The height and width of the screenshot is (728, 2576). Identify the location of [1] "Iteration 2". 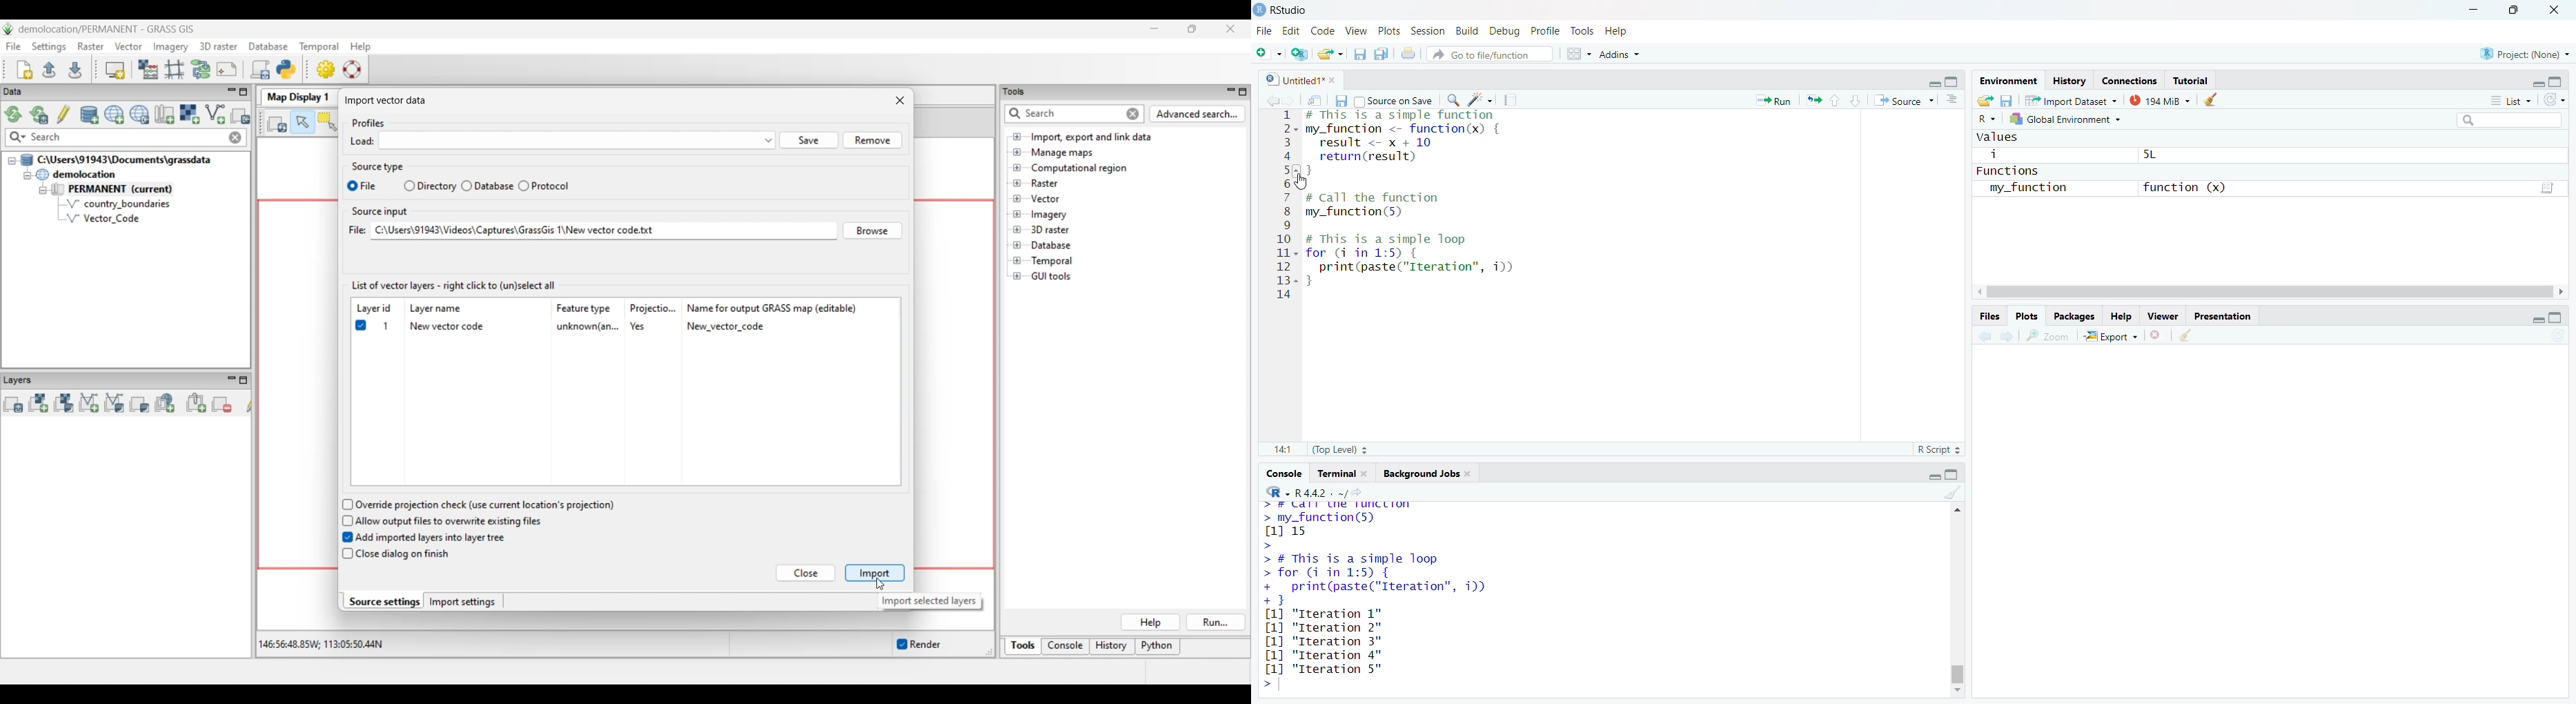
(1326, 627).